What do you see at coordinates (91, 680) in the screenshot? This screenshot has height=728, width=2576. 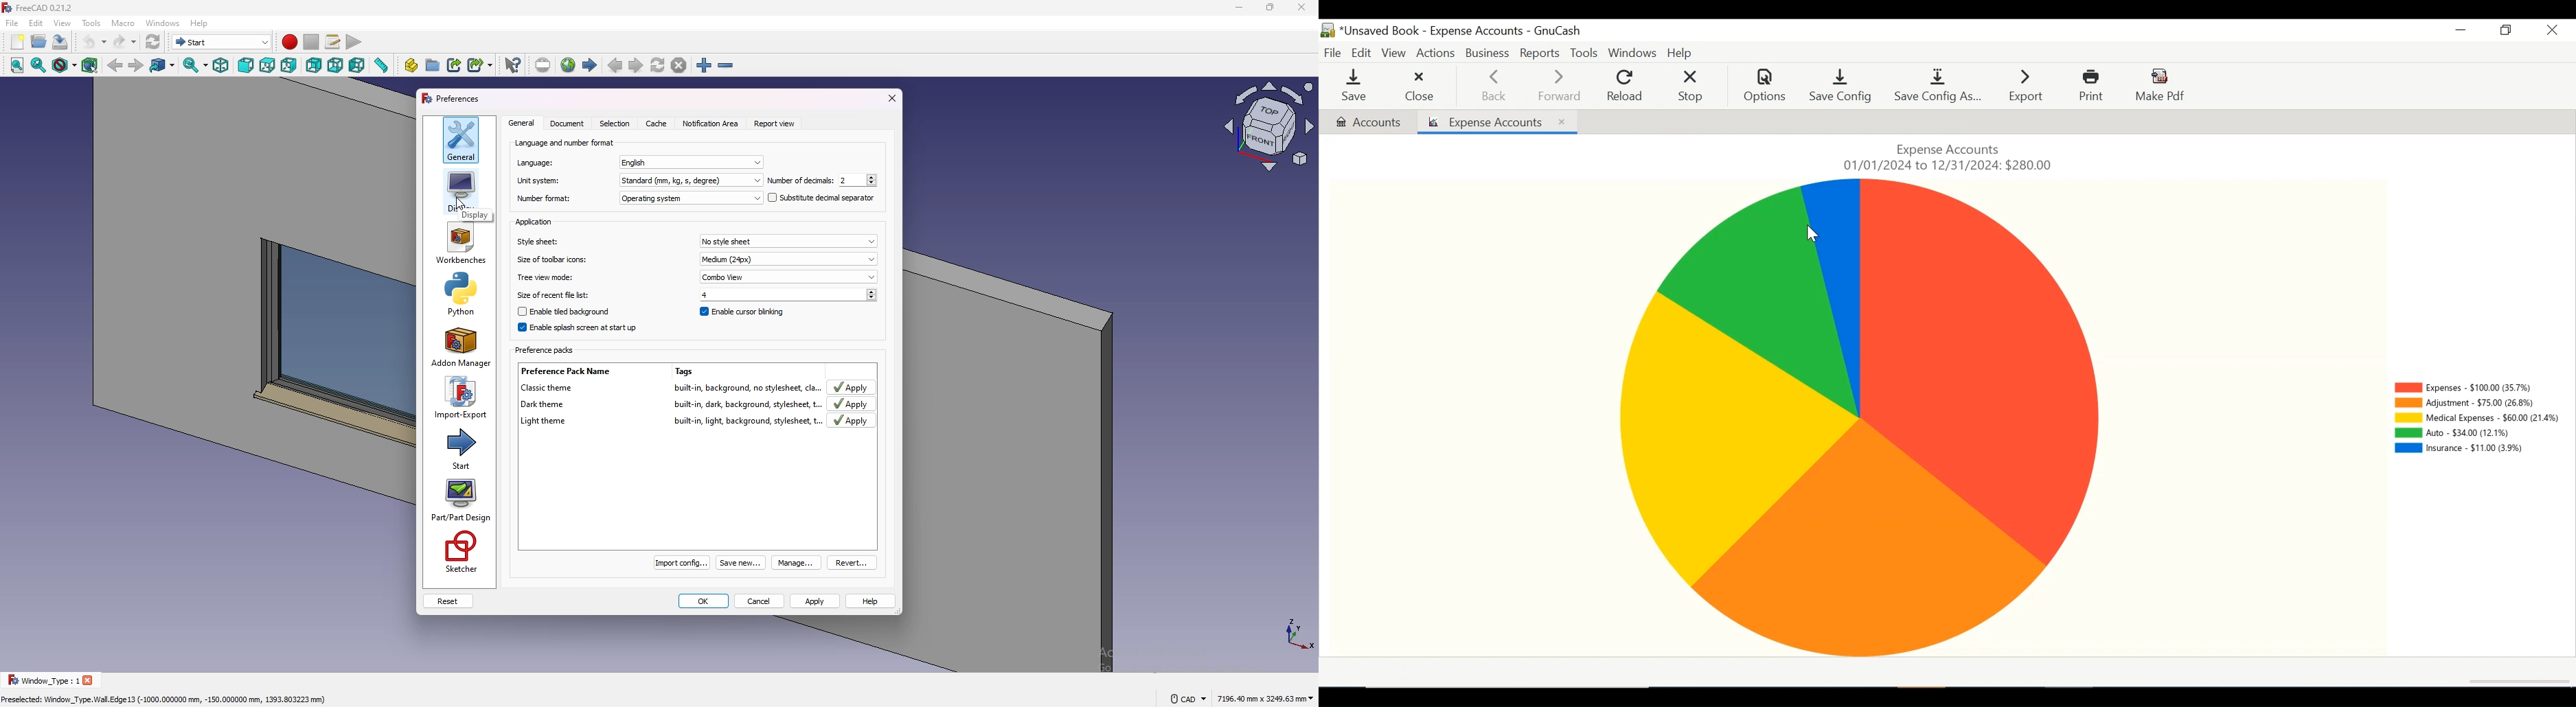 I see `close` at bounding box center [91, 680].